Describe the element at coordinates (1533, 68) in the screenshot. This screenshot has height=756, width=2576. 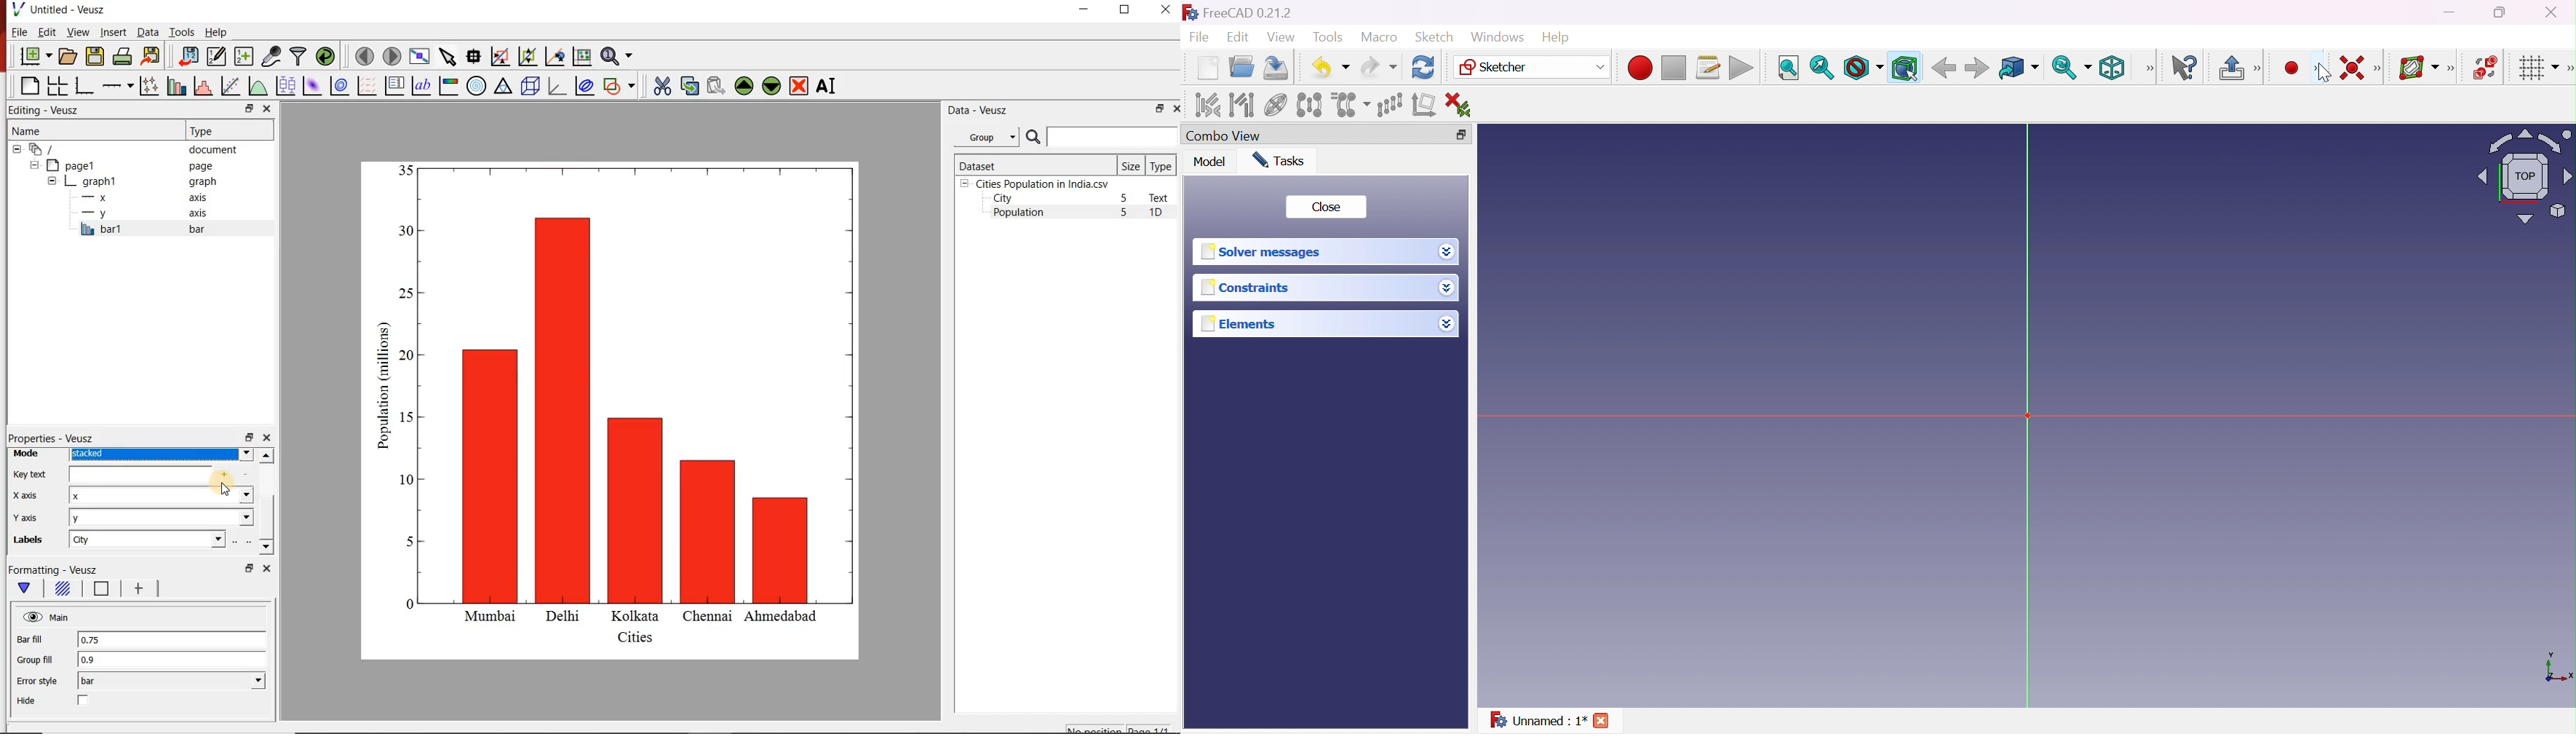
I see `Sketcher` at that location.